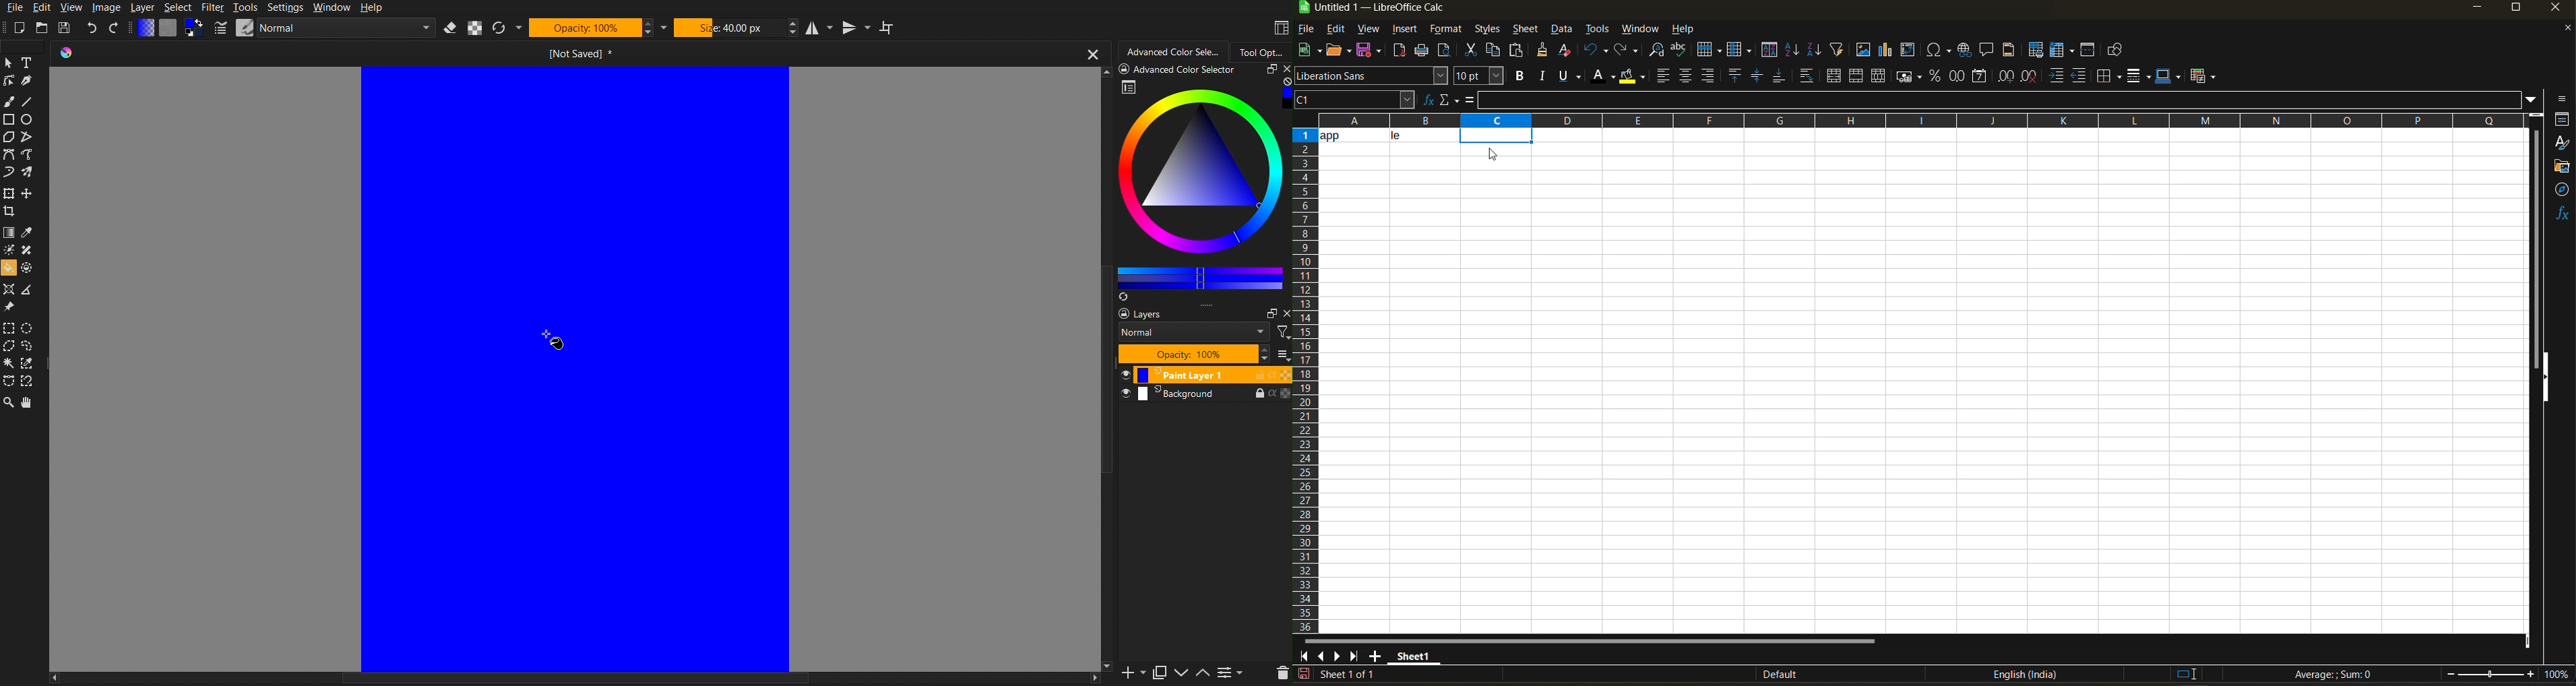 The width and height of the screenshot is (2576, 700). Describe the element at coordinates (2065, 51) in the screenshot. I see `freeze rows and columns` at that location.